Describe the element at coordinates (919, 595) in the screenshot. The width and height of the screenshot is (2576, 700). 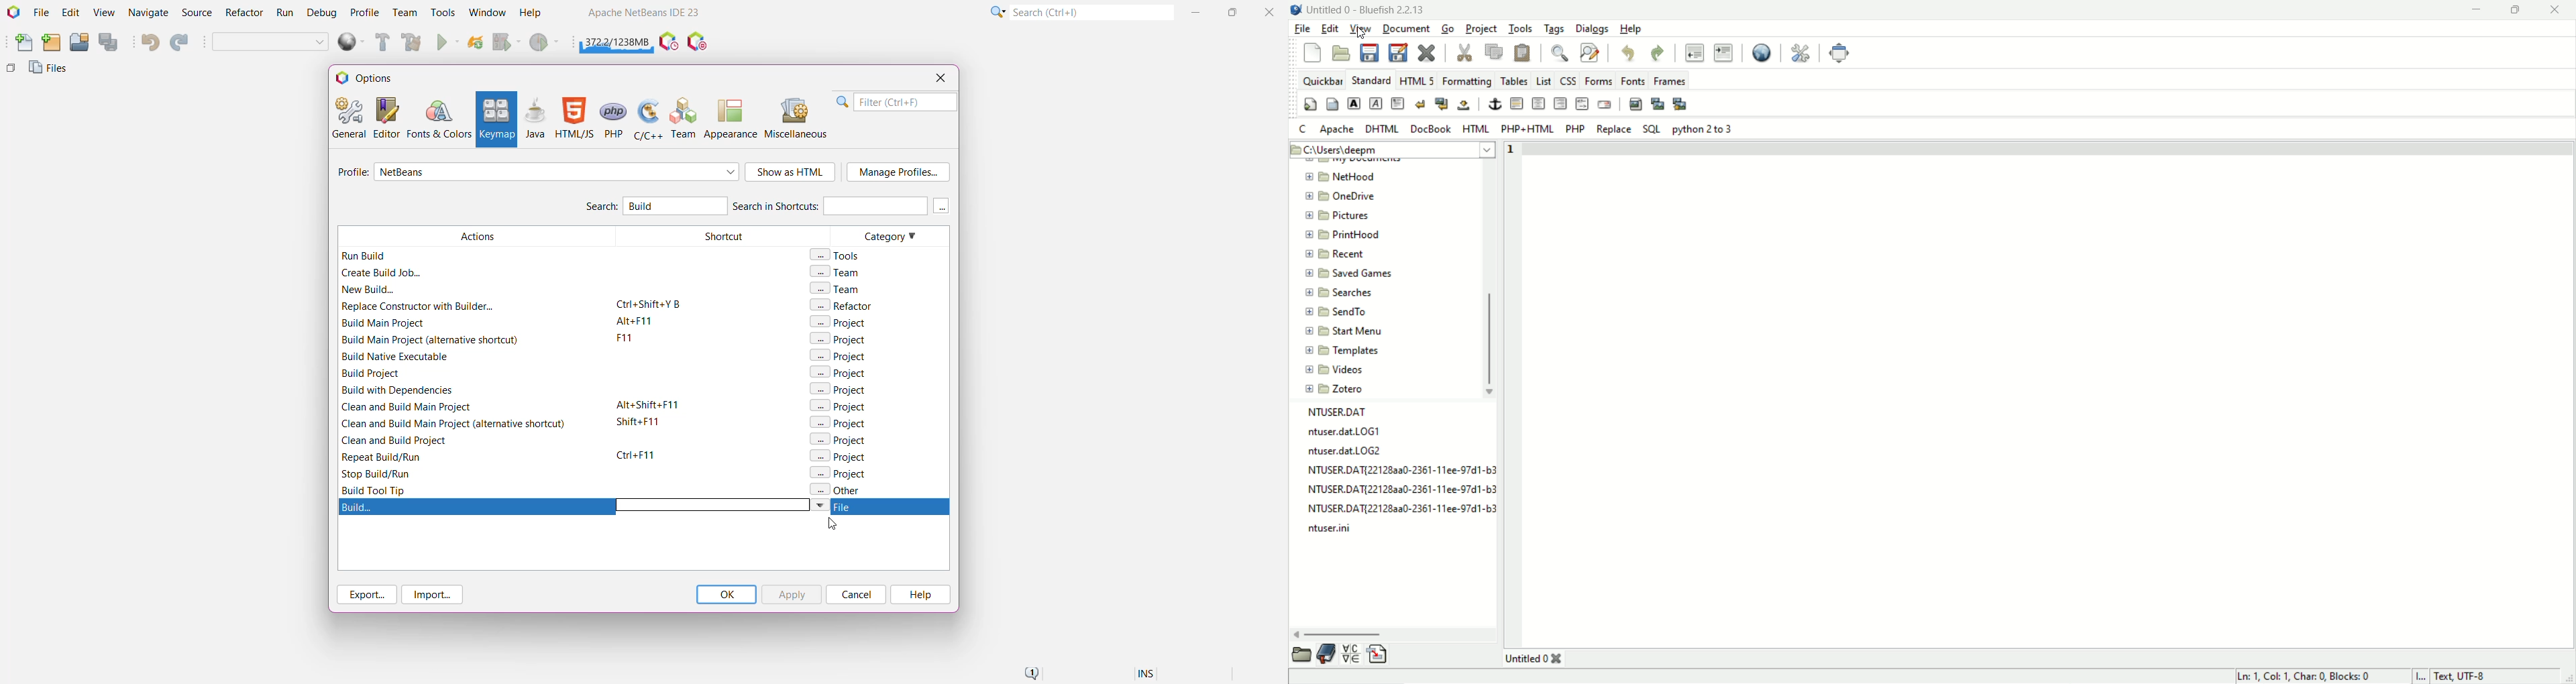
I see `Help` at that location.